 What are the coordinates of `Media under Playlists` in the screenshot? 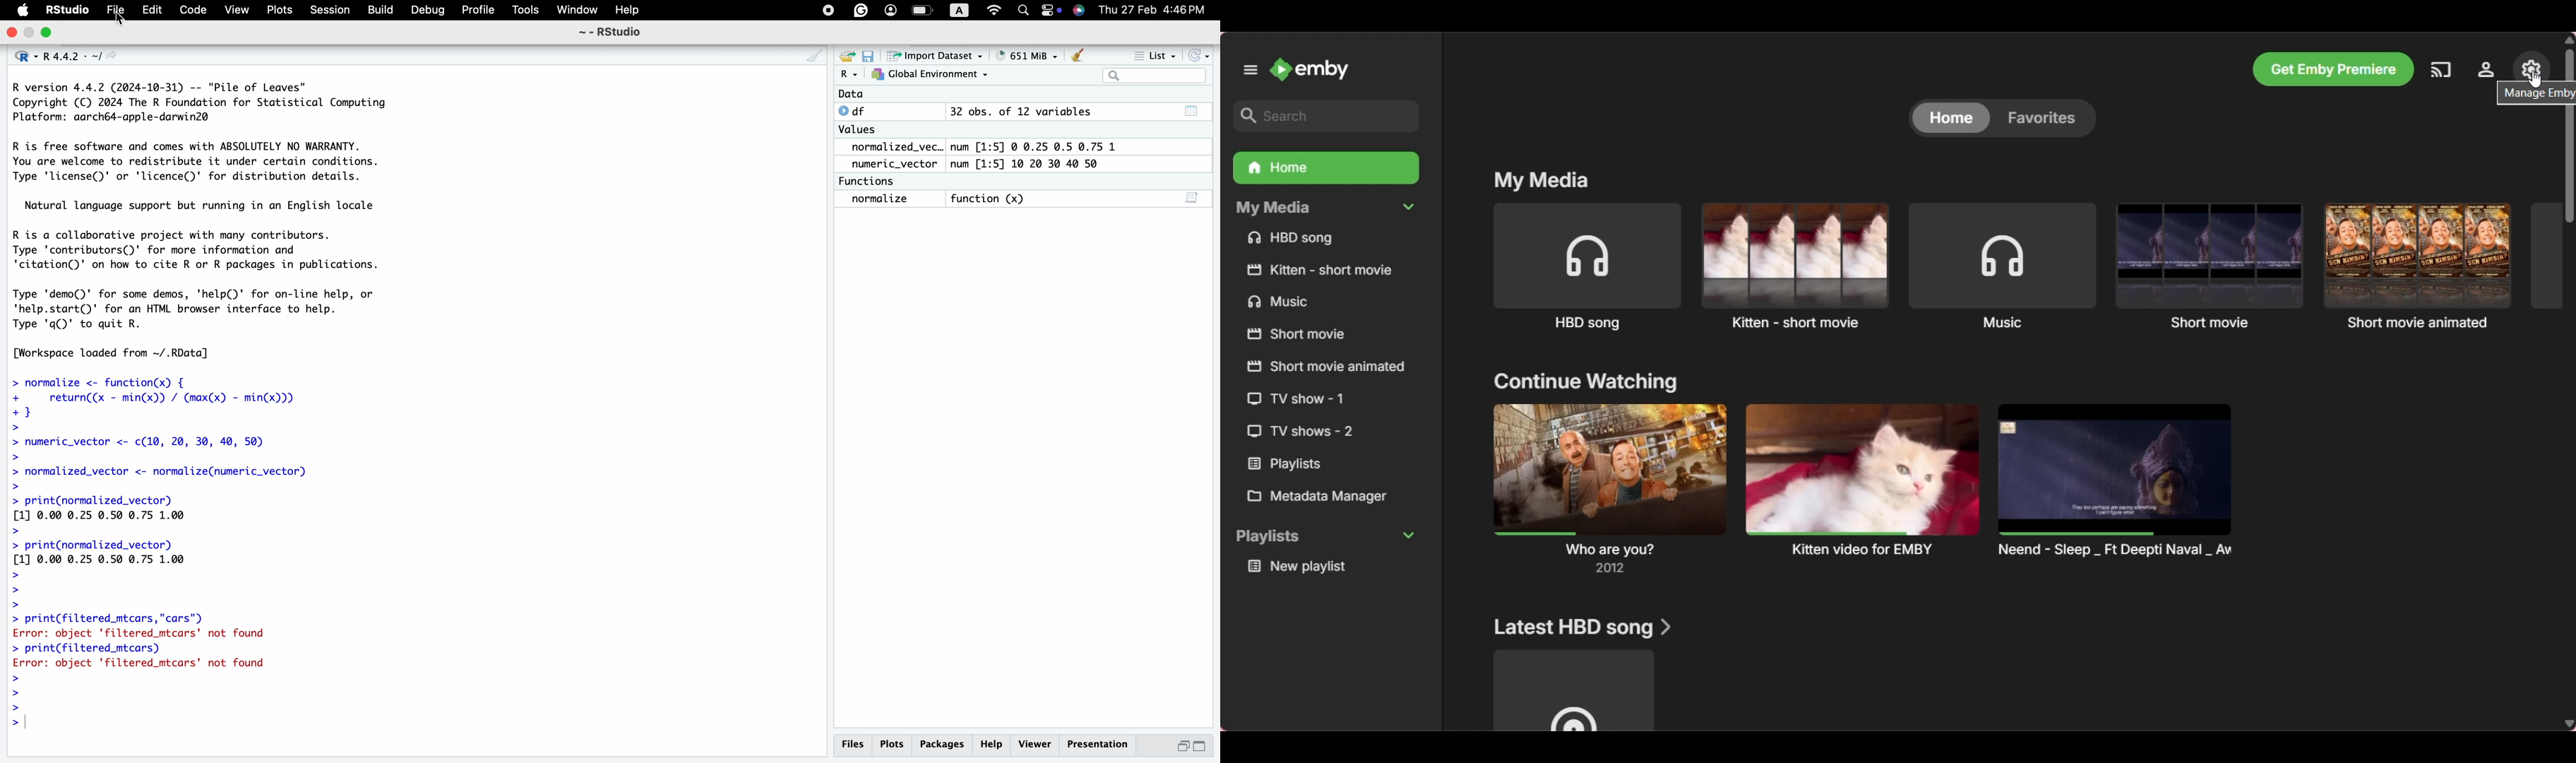 It's located at (1323, 567).